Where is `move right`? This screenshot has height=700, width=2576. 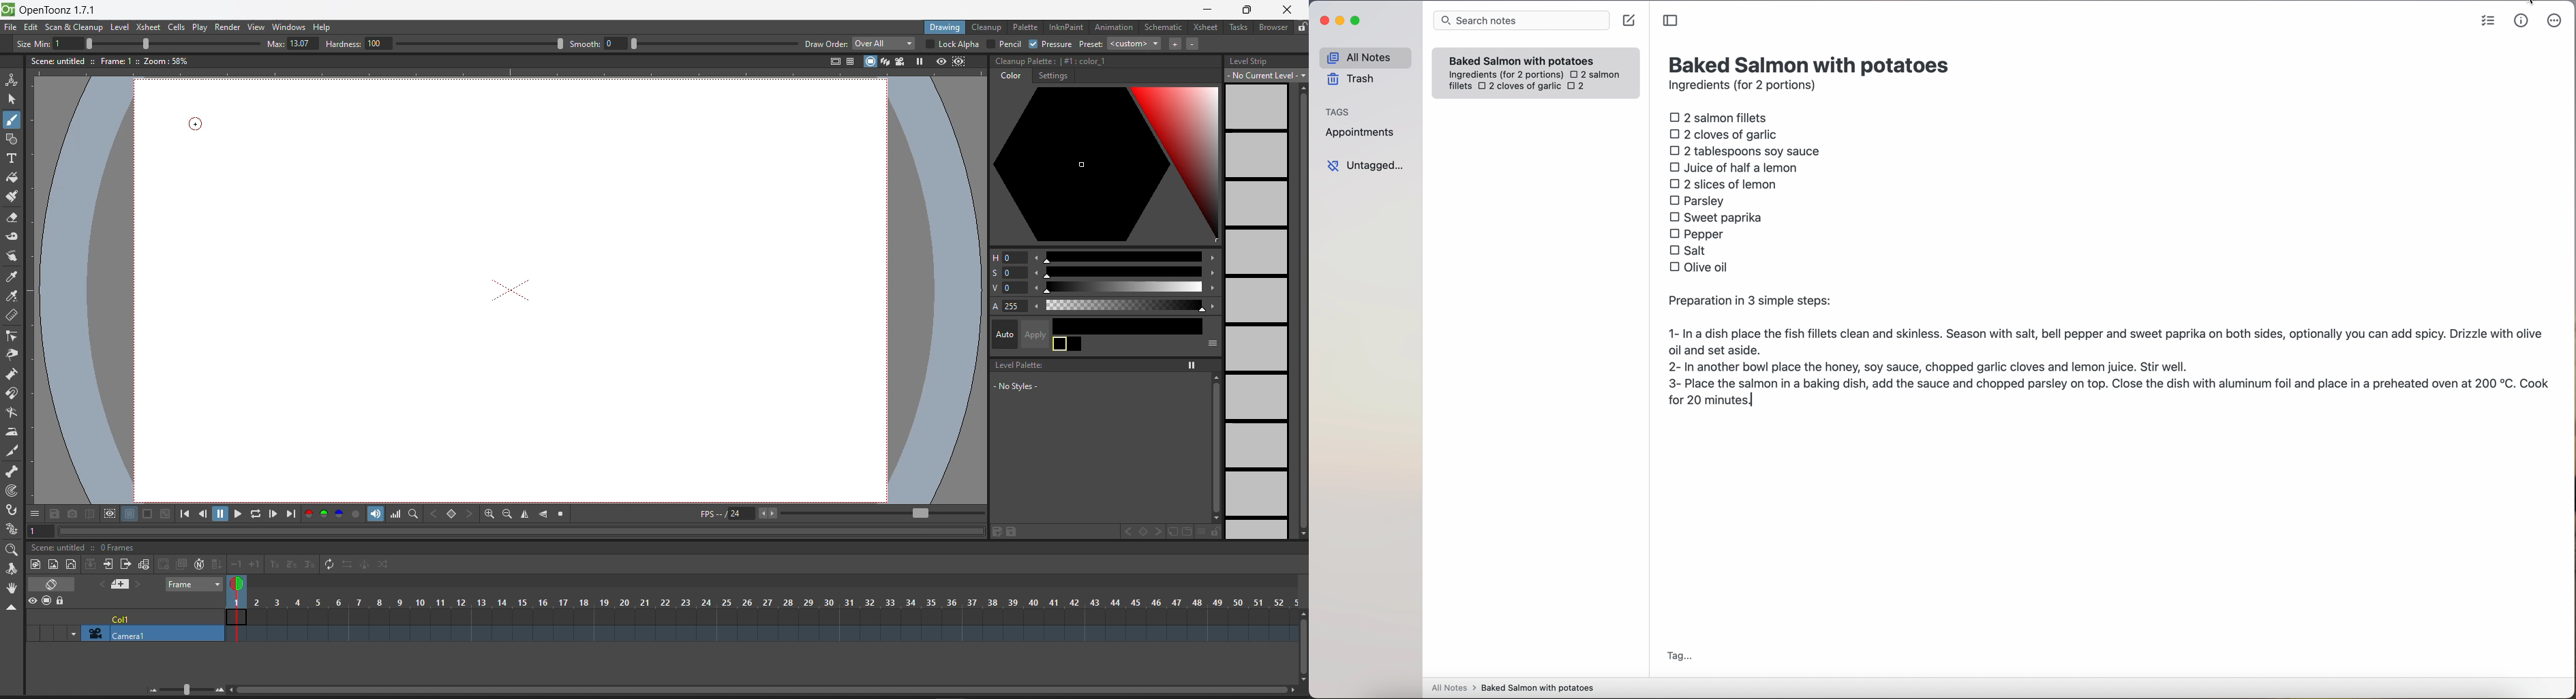 move right is located at coordinates (1211, 258).